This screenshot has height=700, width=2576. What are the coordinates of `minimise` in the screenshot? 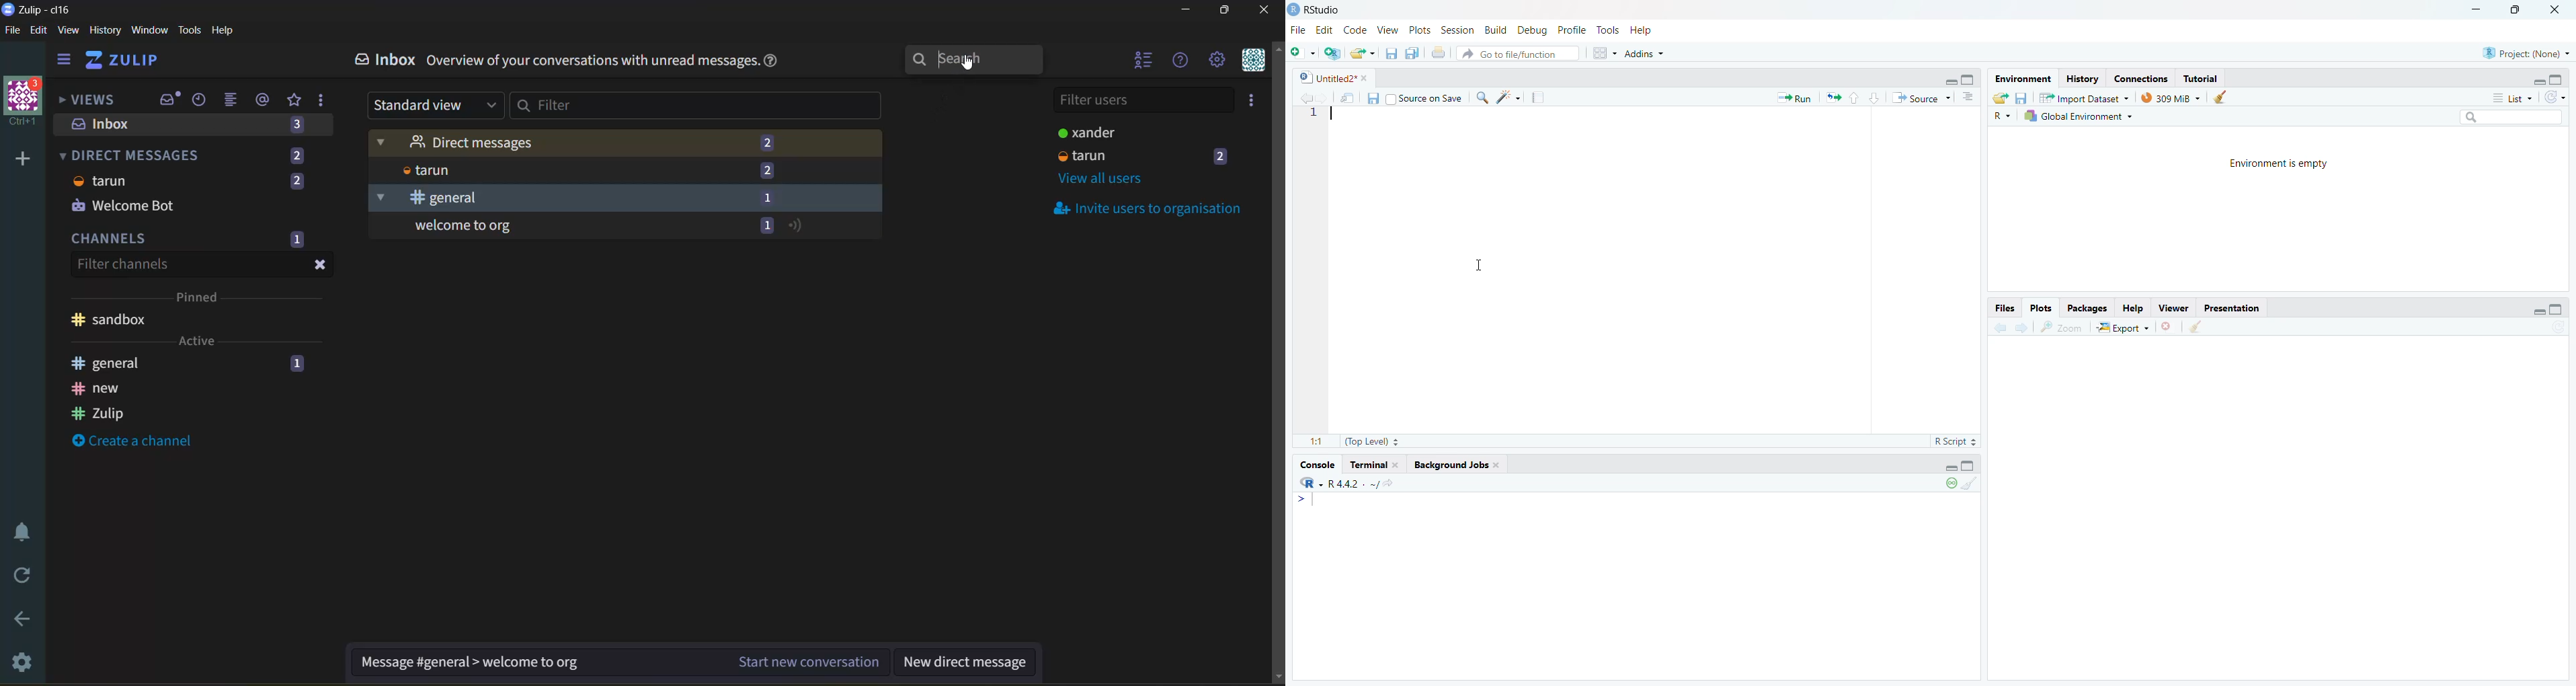 It's located at (2534, 79).